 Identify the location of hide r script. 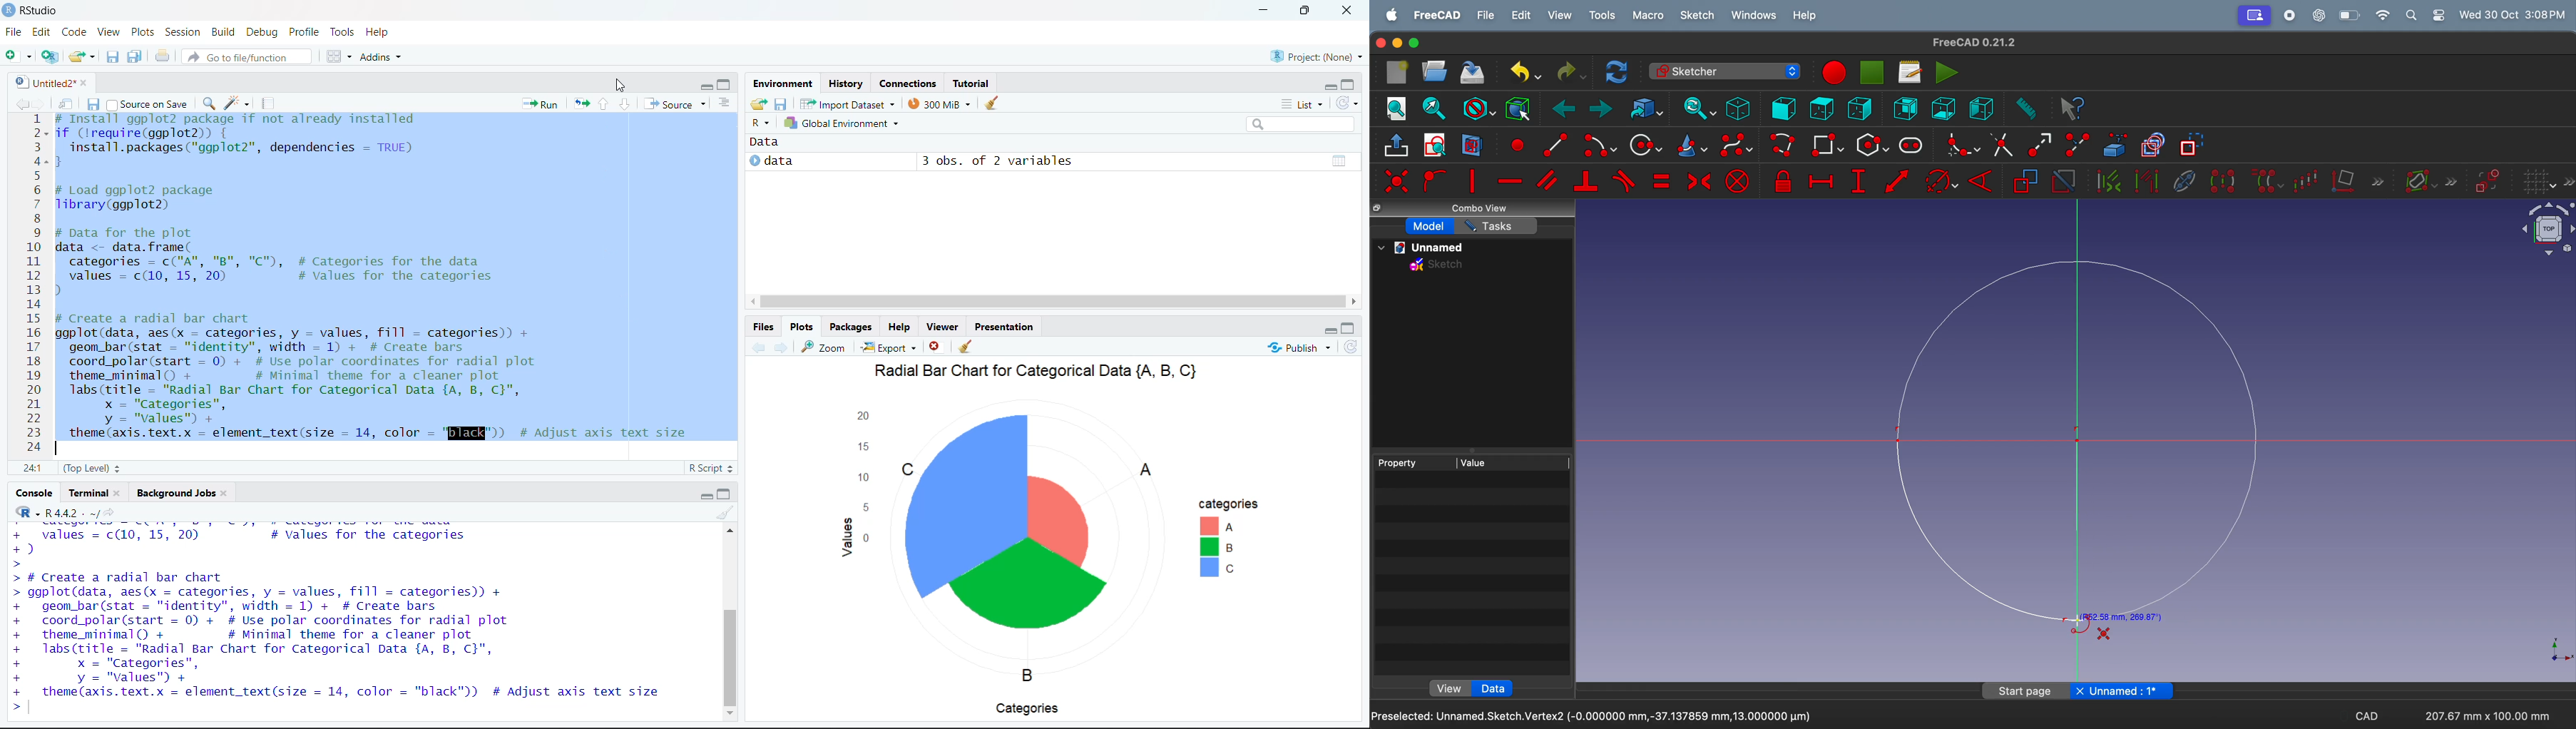
(701, 86).